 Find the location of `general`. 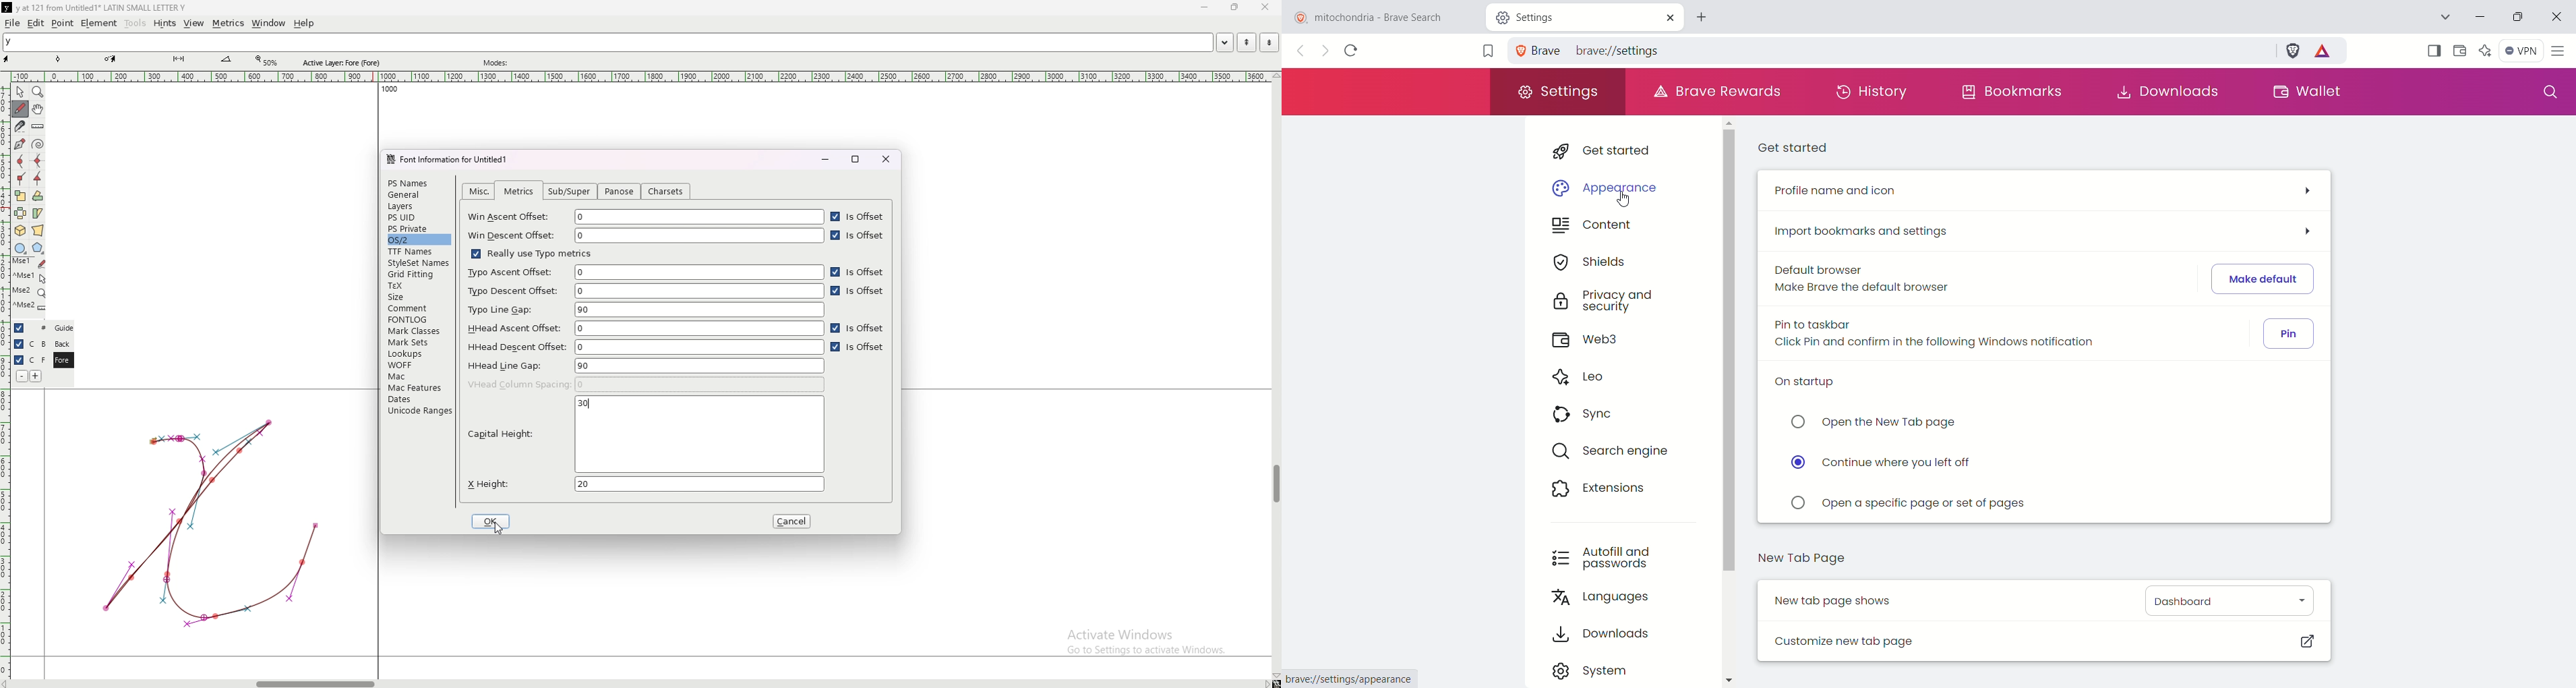

general is located at coordinates (419, 196).